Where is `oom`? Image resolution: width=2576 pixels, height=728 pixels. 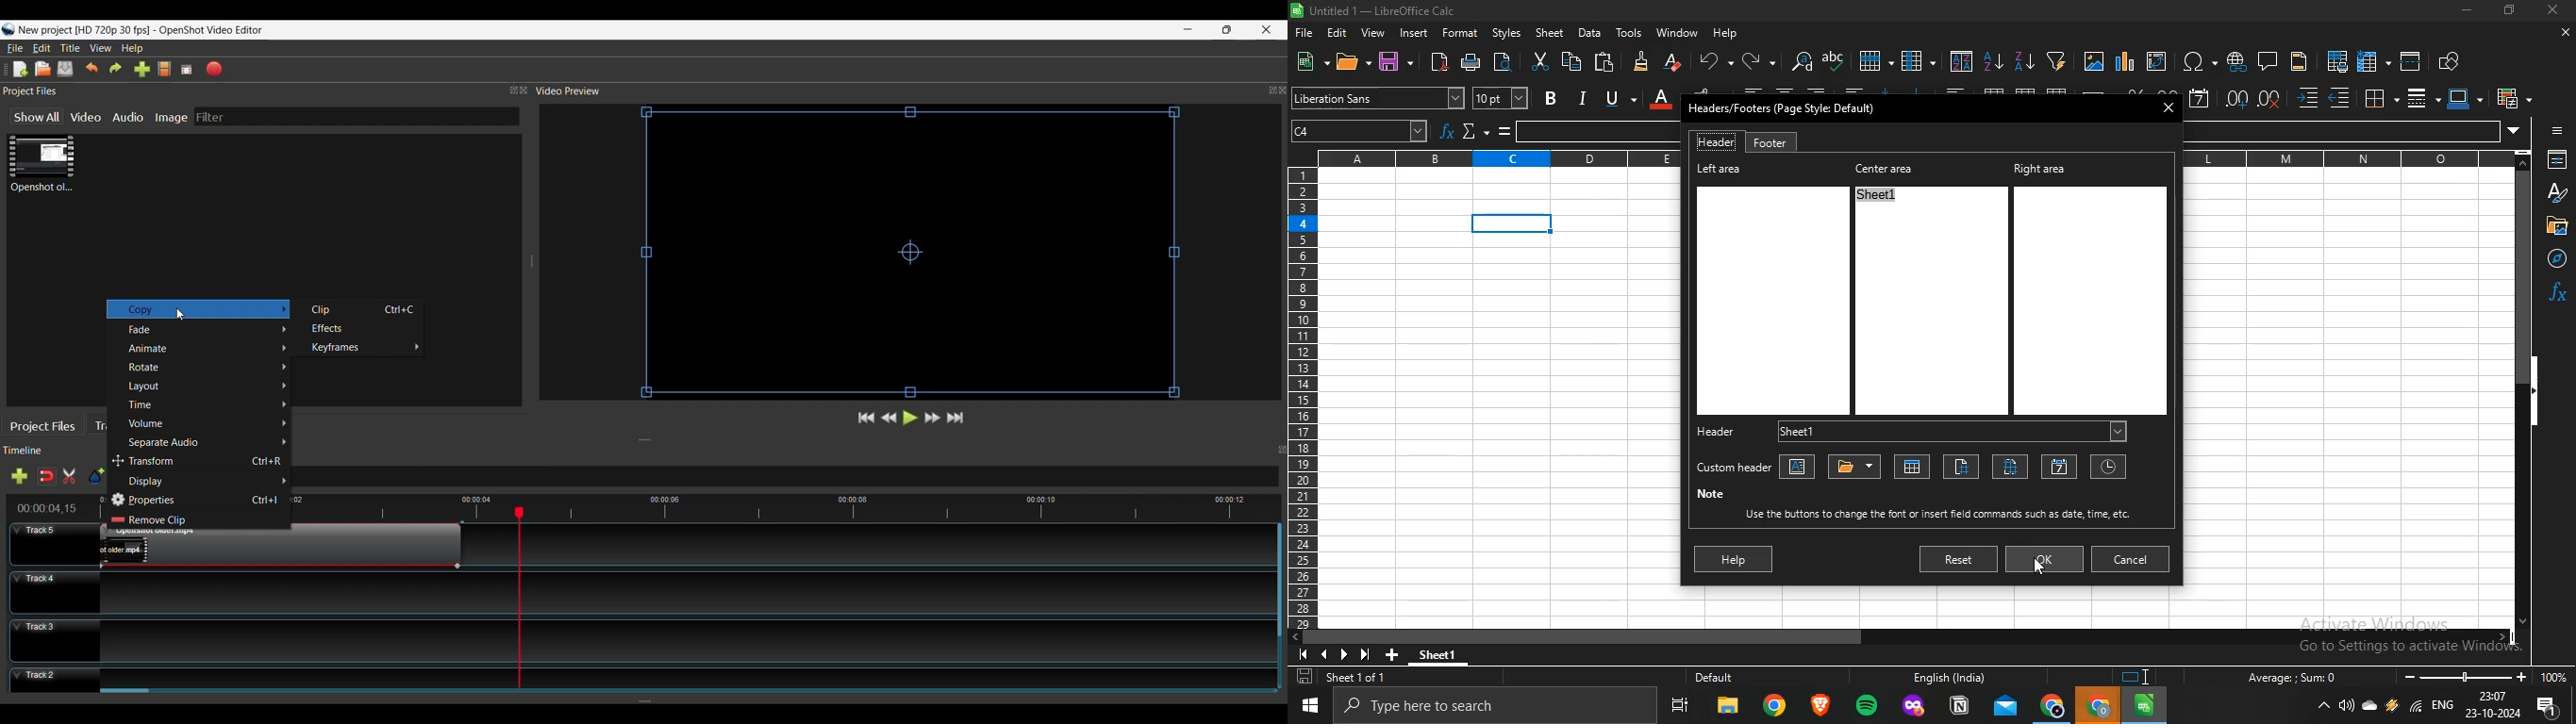
oom is located at coordinates (2484, 675).